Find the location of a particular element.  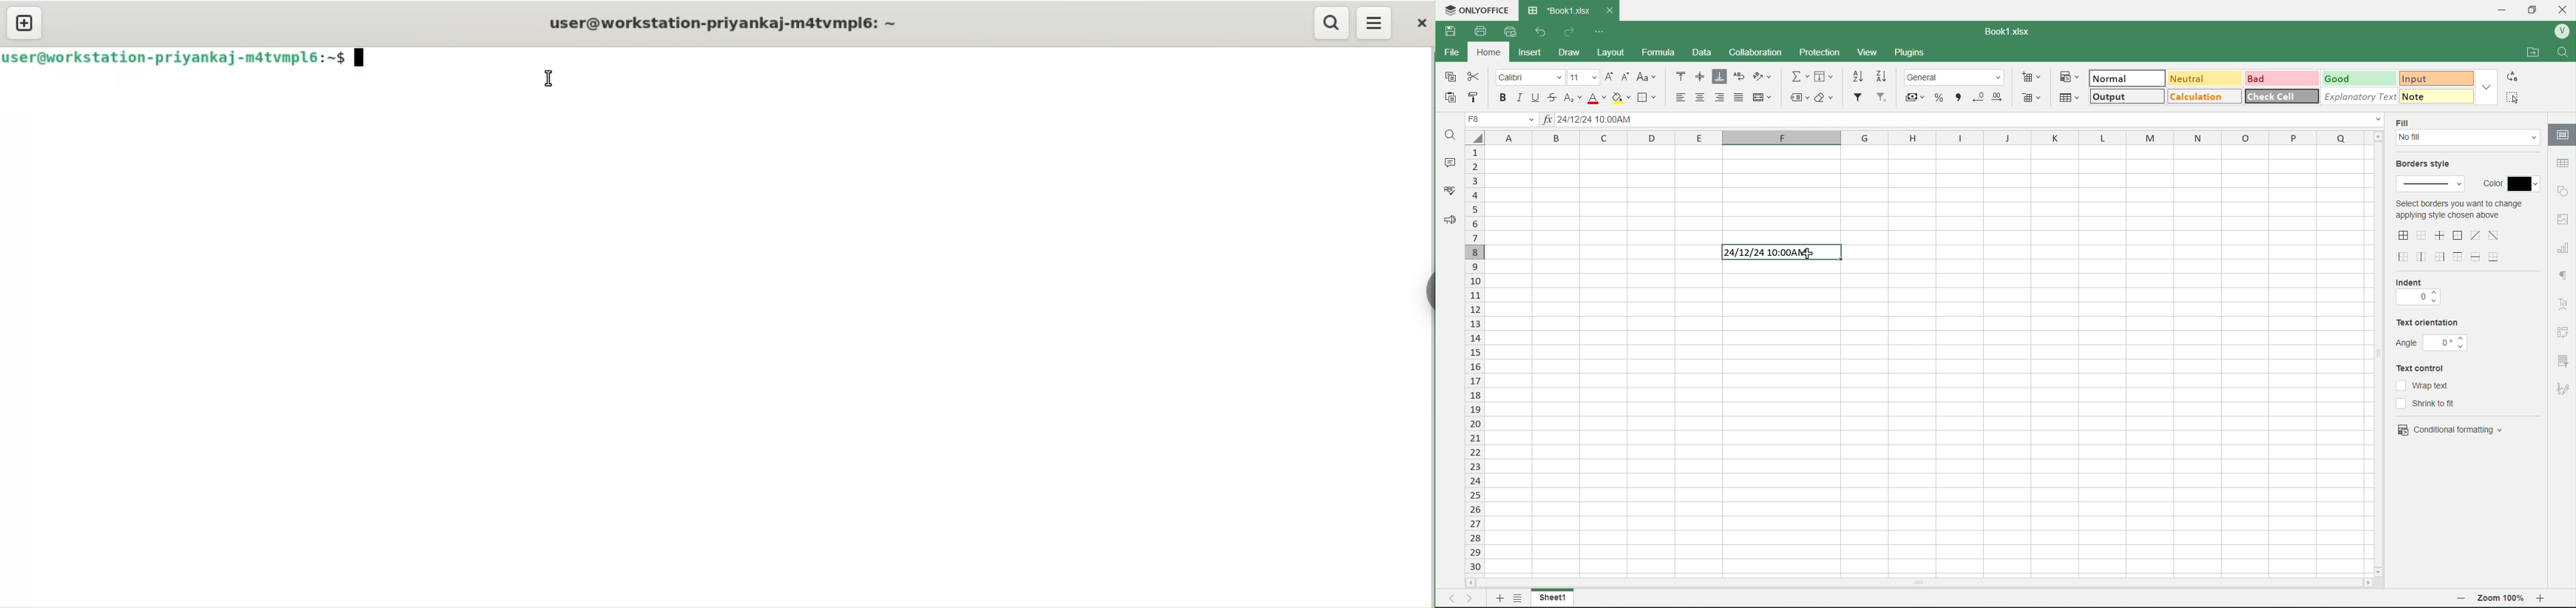

Select All is located at coordinates (2515, 97).